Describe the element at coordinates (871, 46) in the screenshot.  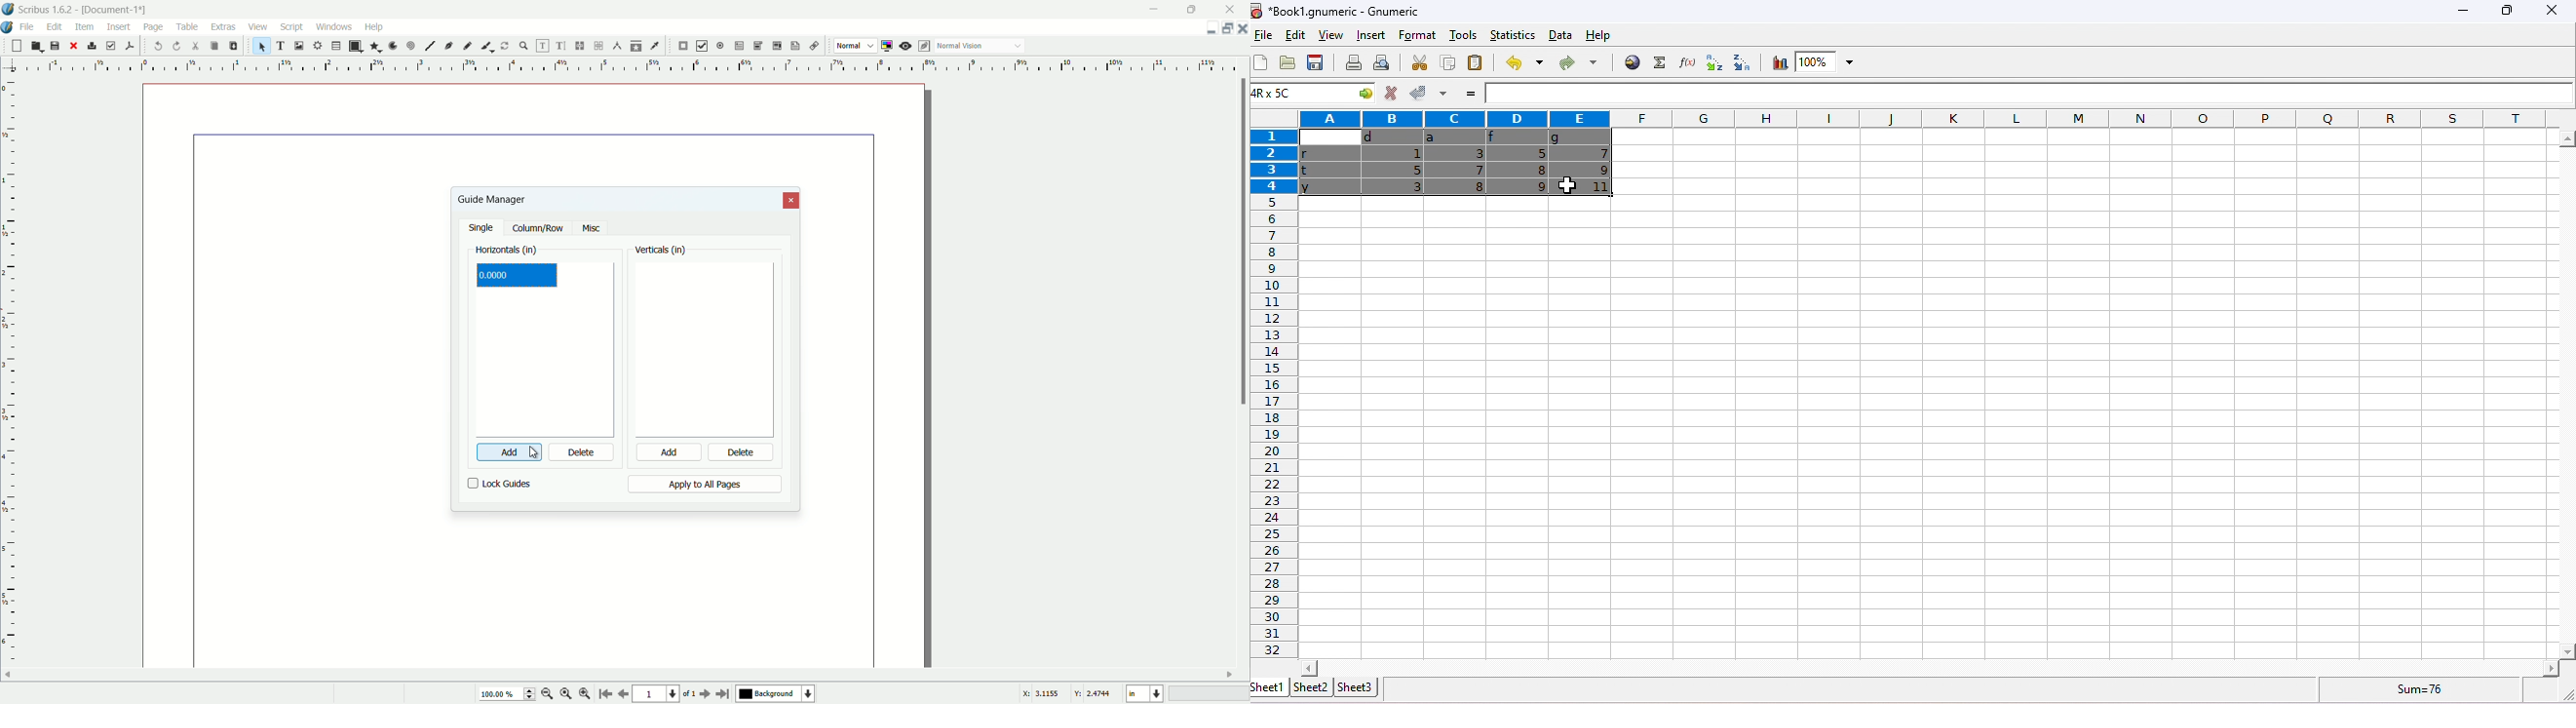
I see `dropdown` at that location.